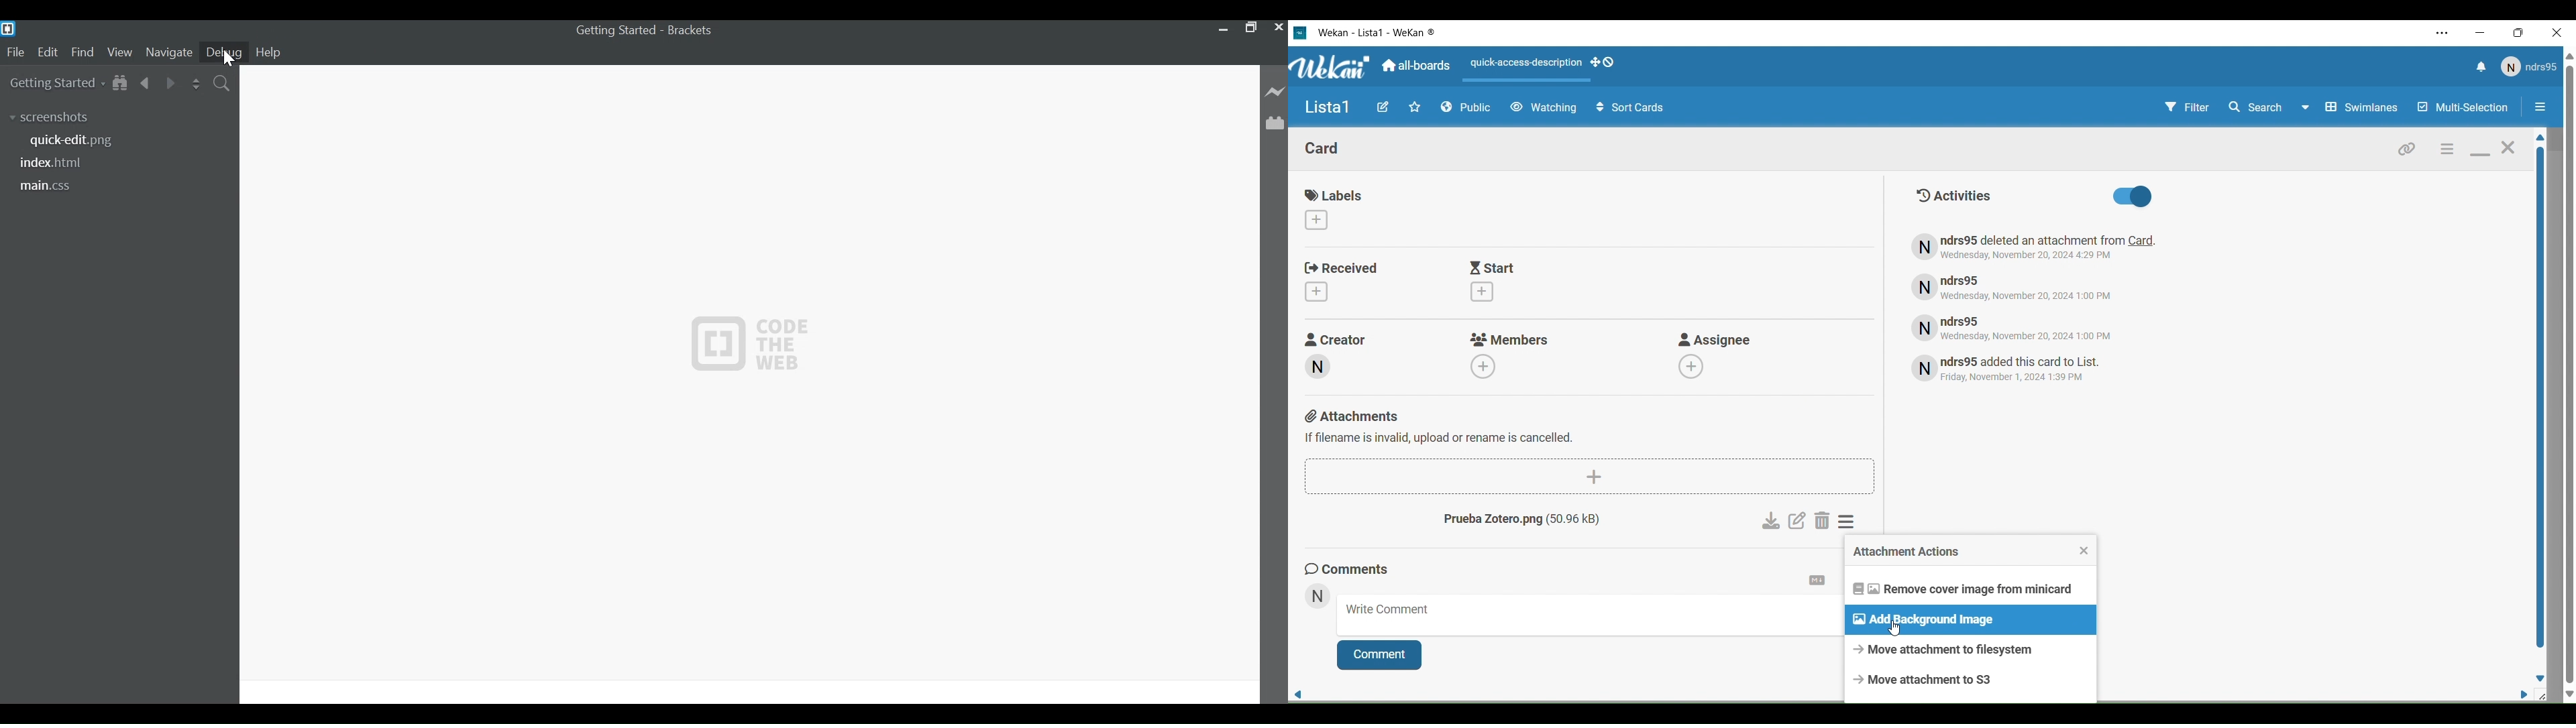 The image size is (2576, 728). Describe the element at coordinates (1630, 108) in the screenshot. I see `Sort Cells` at that location.